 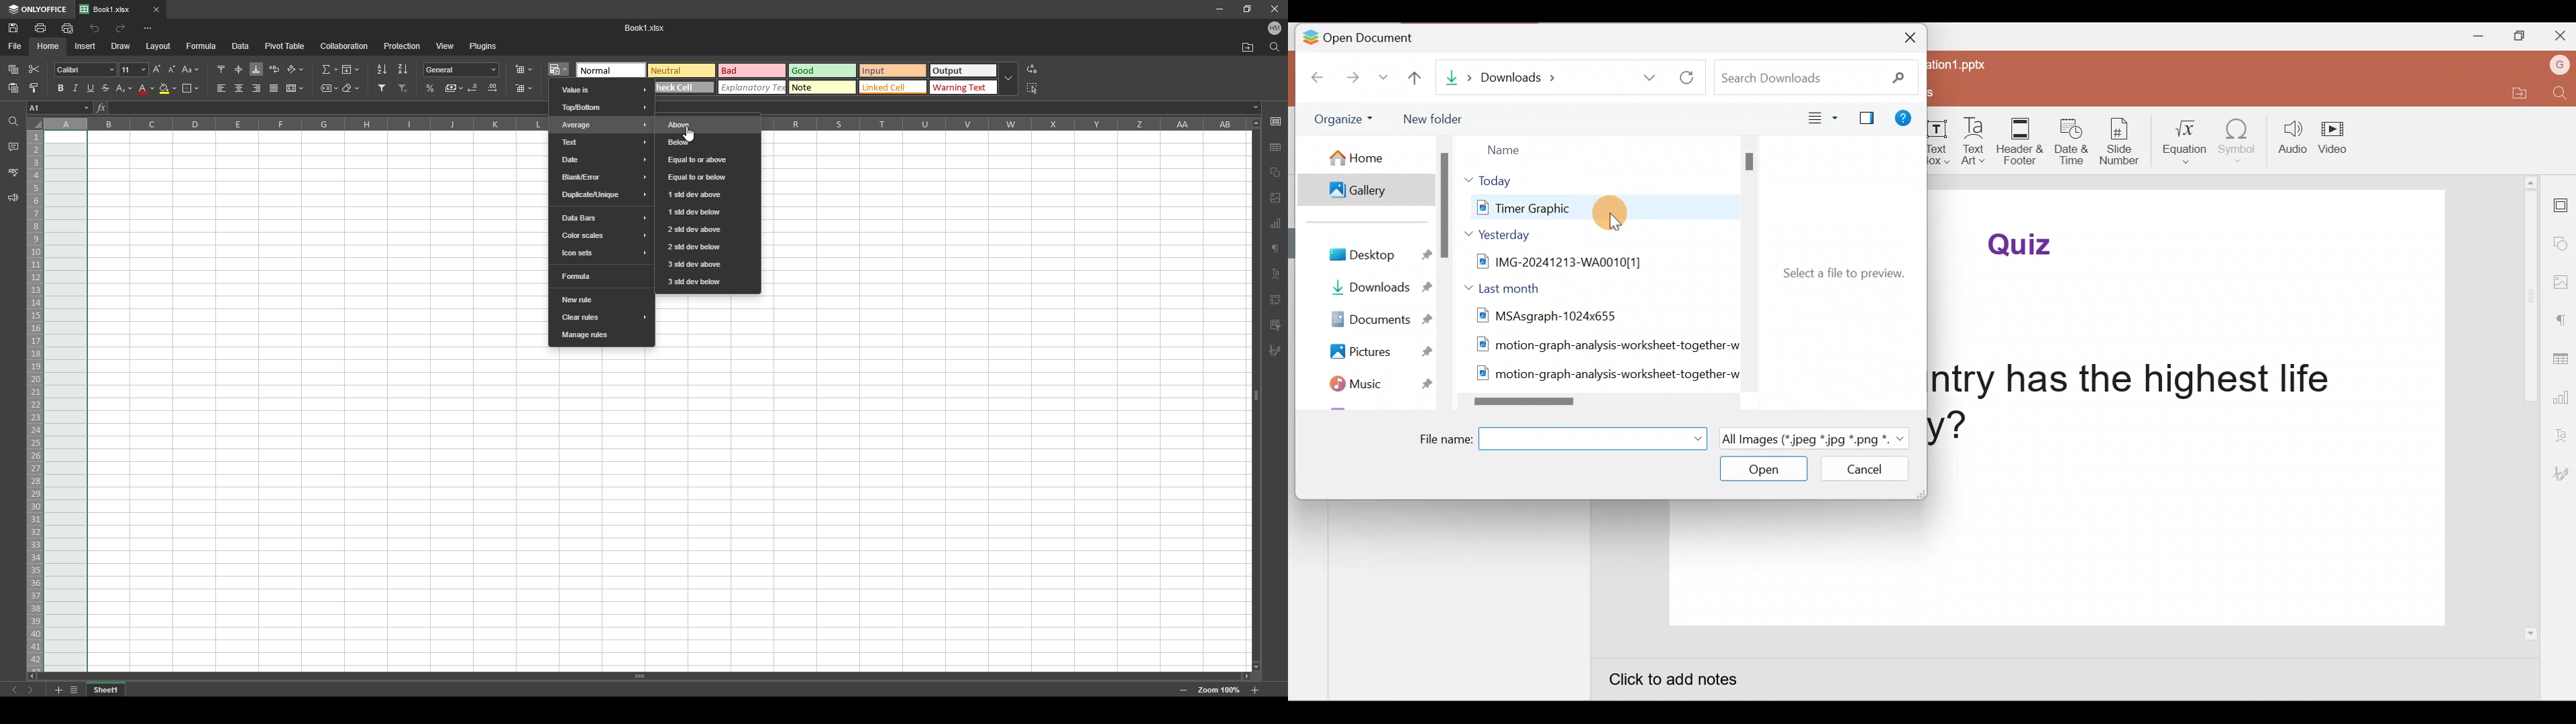 I want to click on Name, so click(x=1547, y=148).